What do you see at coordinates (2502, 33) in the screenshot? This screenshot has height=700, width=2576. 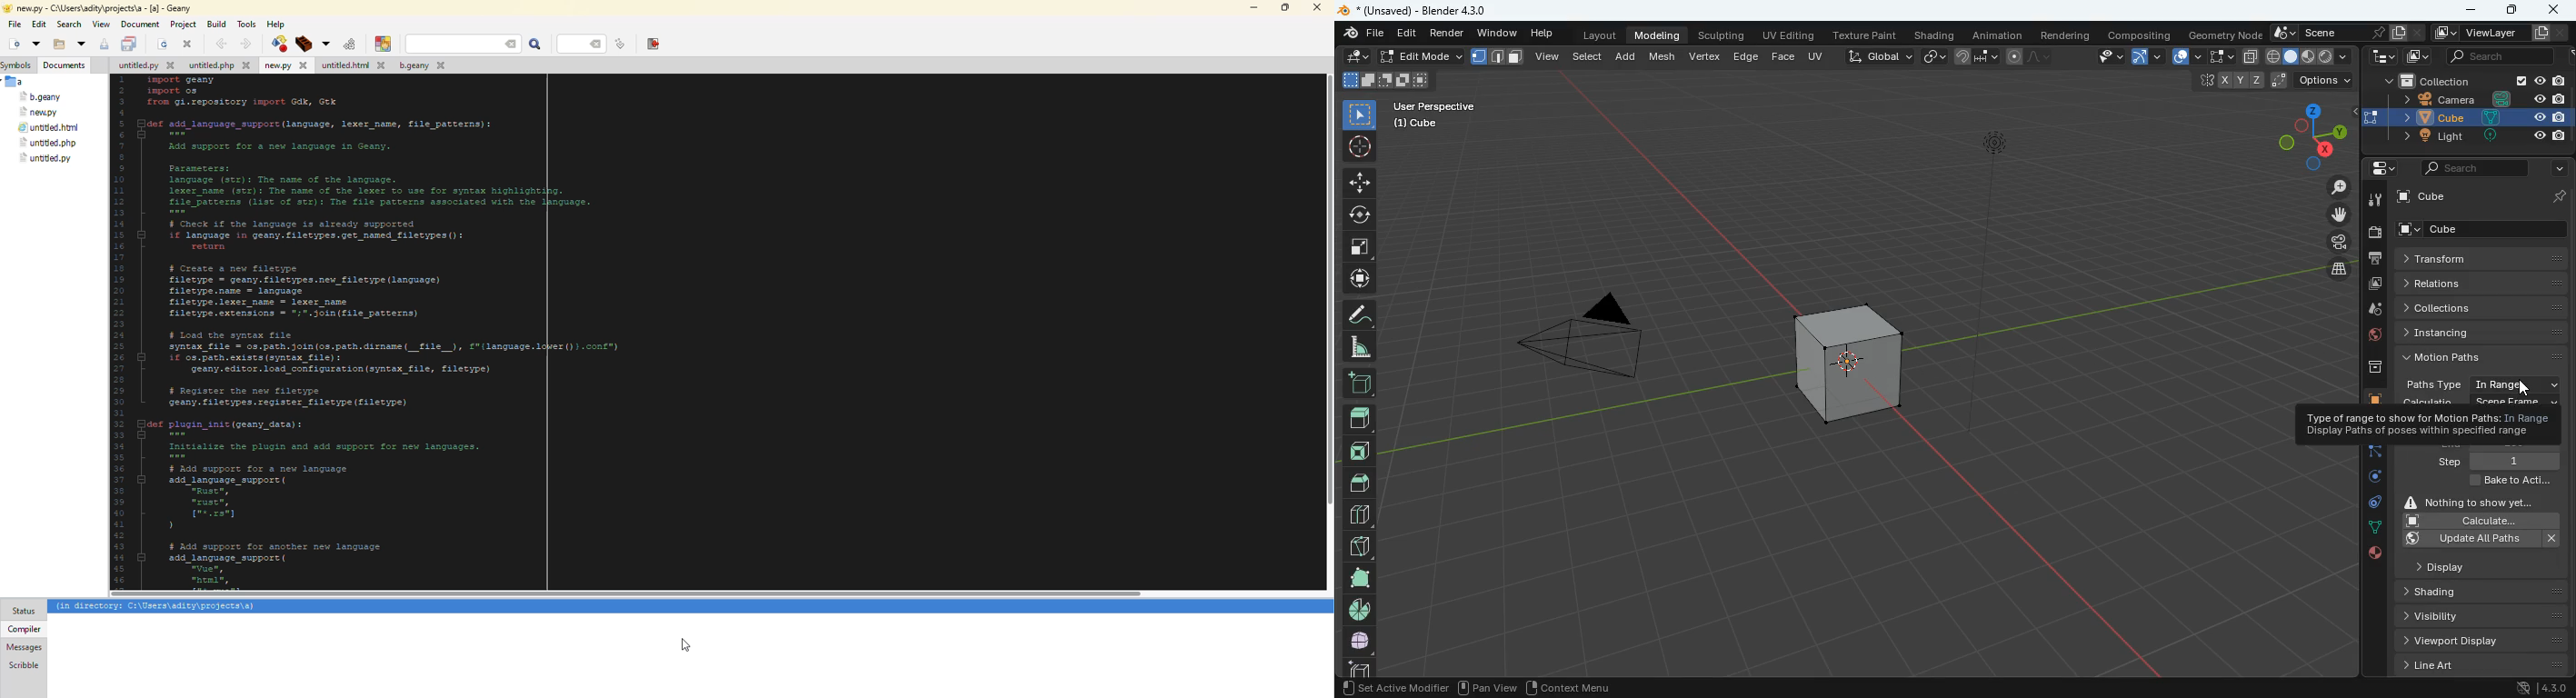 I see `view layer` at bounding box center [2502, 33].